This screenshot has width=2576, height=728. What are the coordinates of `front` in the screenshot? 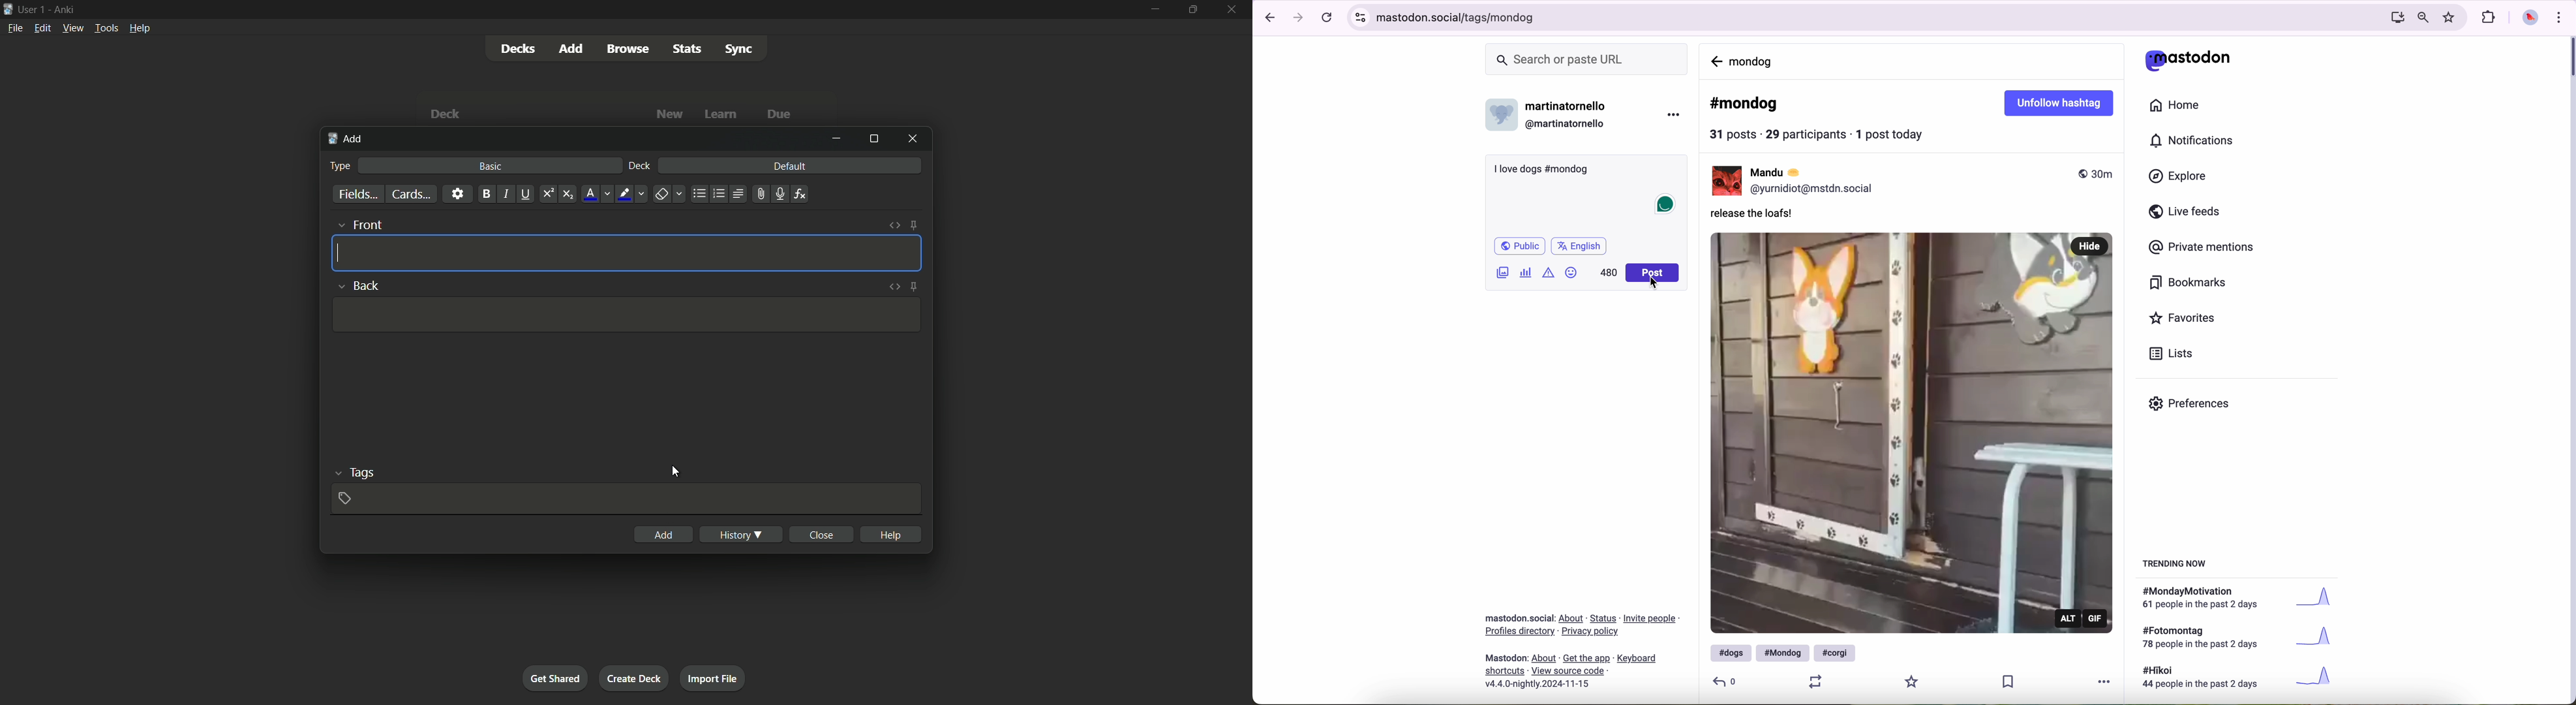 It's located at (360, 223).